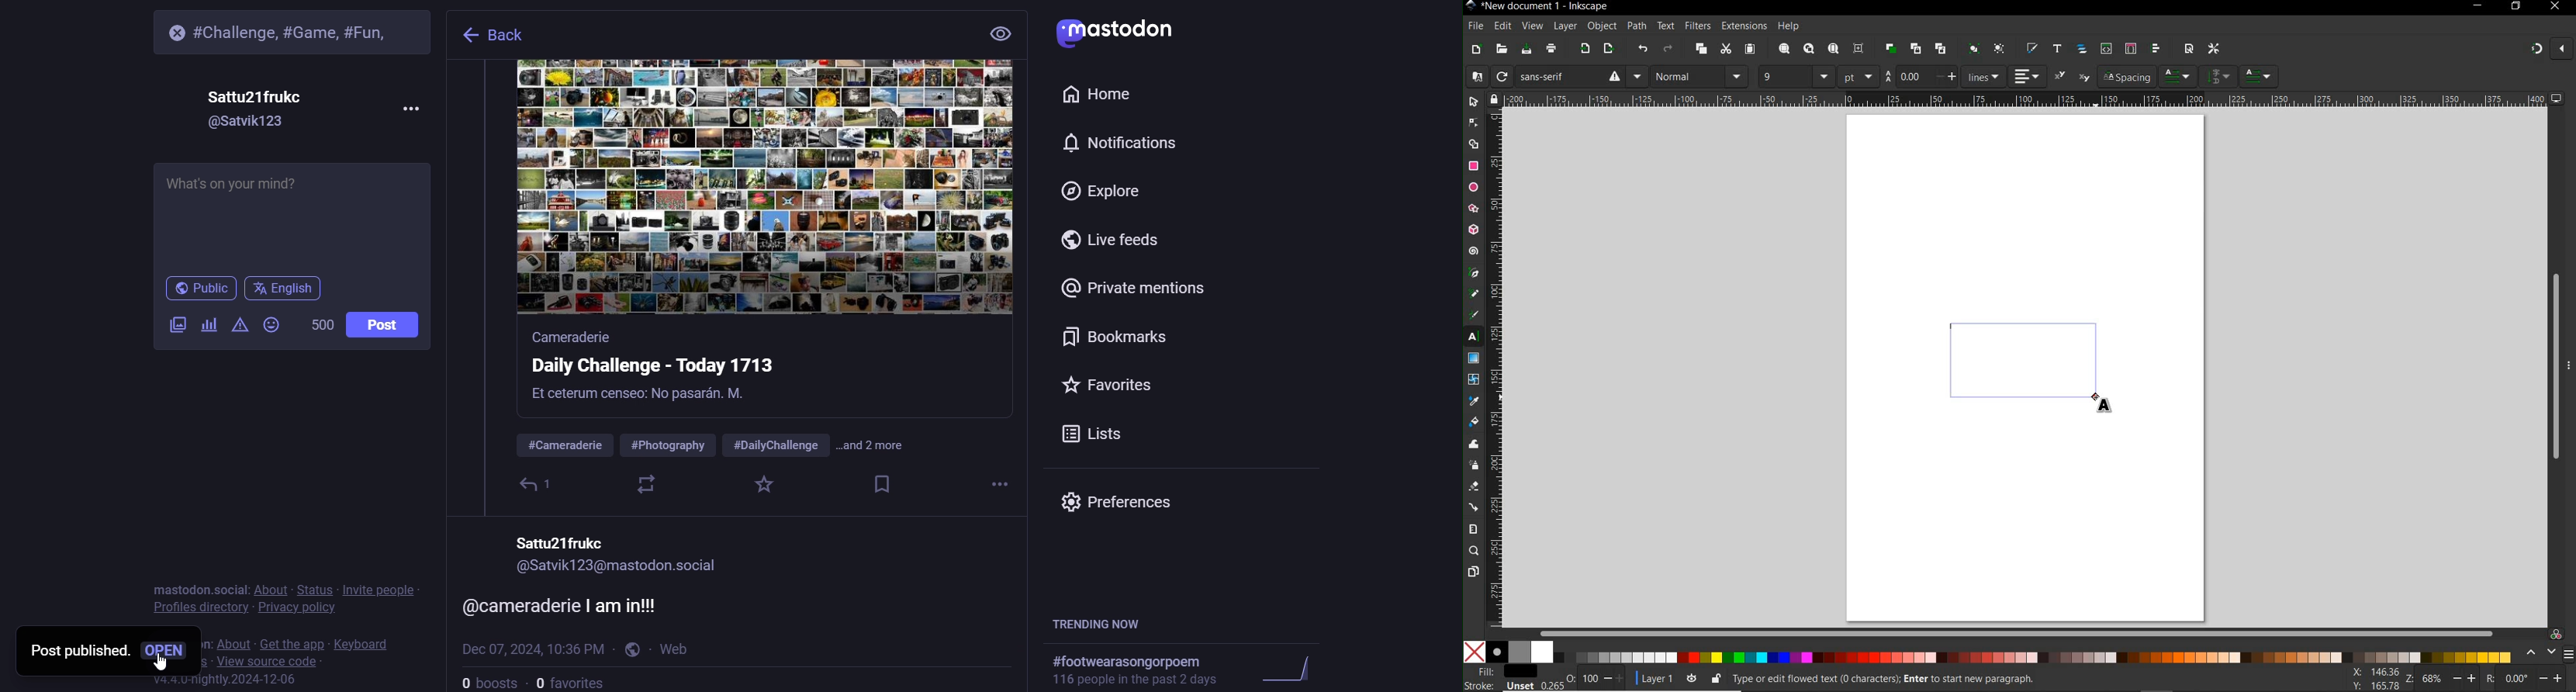  Describe the element at coordinates (1474, 465) in the screenshot. I see `spray tool` at that location.